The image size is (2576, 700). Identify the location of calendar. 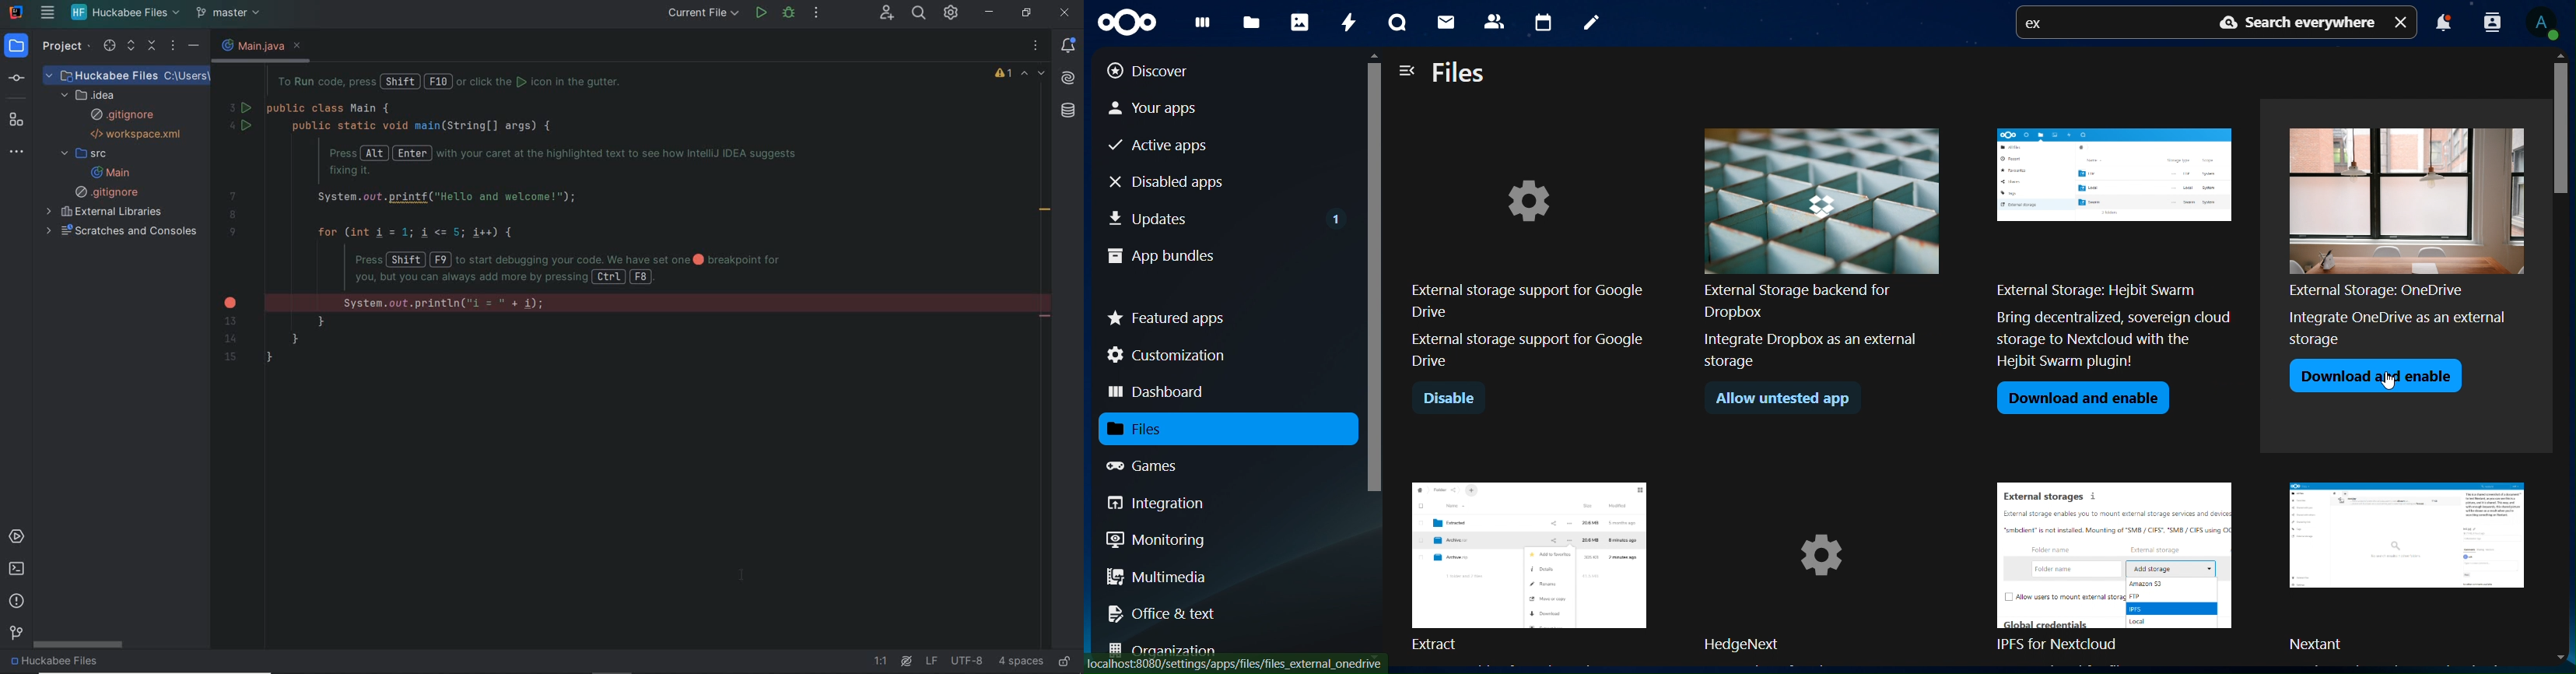
(1543, 20).